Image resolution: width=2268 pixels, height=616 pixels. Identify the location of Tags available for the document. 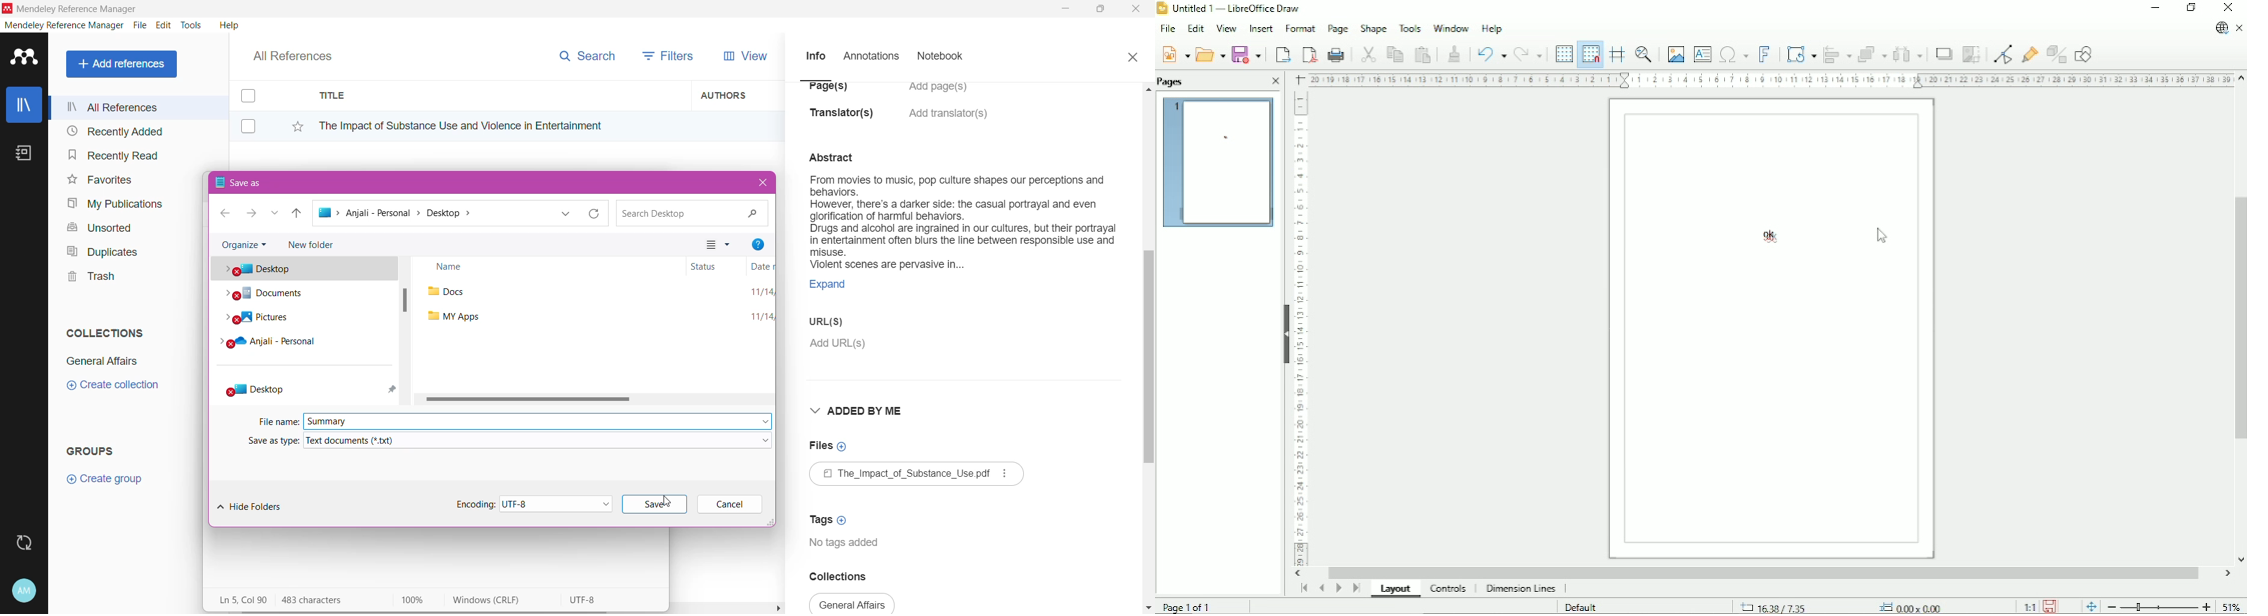
(848, 544).